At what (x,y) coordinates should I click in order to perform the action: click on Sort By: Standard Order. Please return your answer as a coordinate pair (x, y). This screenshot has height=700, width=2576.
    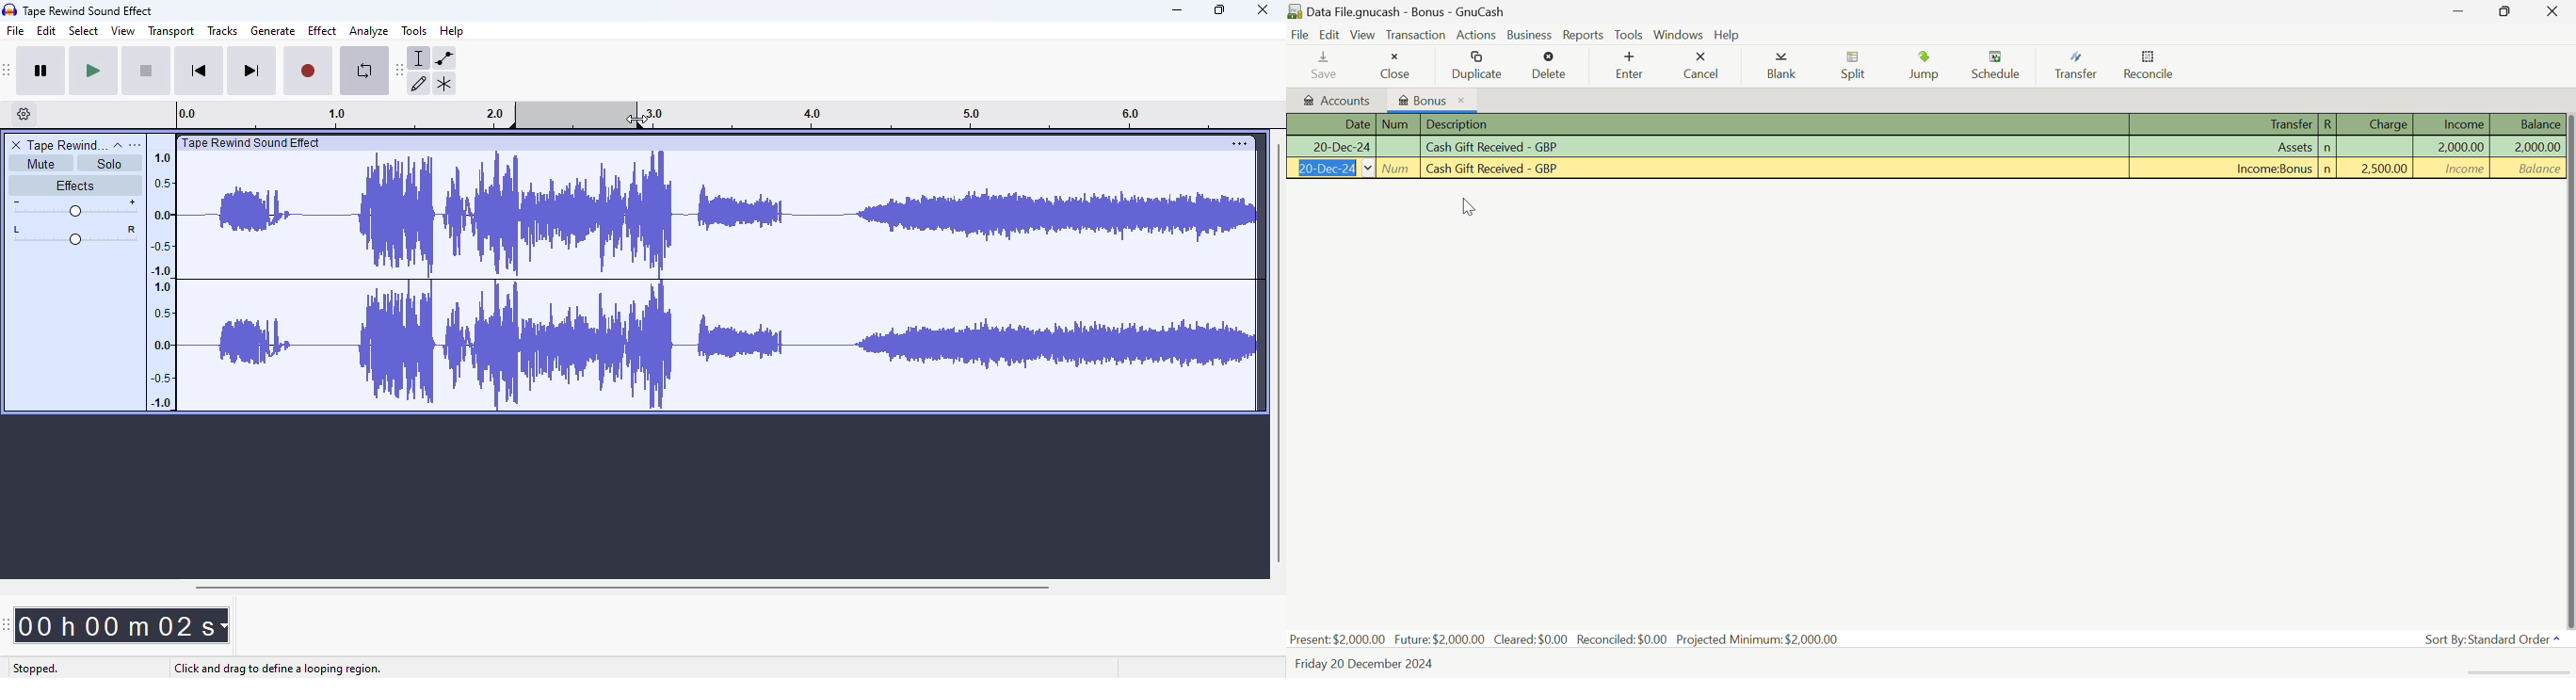
    Looking at the image, I should click on (2495, 640).